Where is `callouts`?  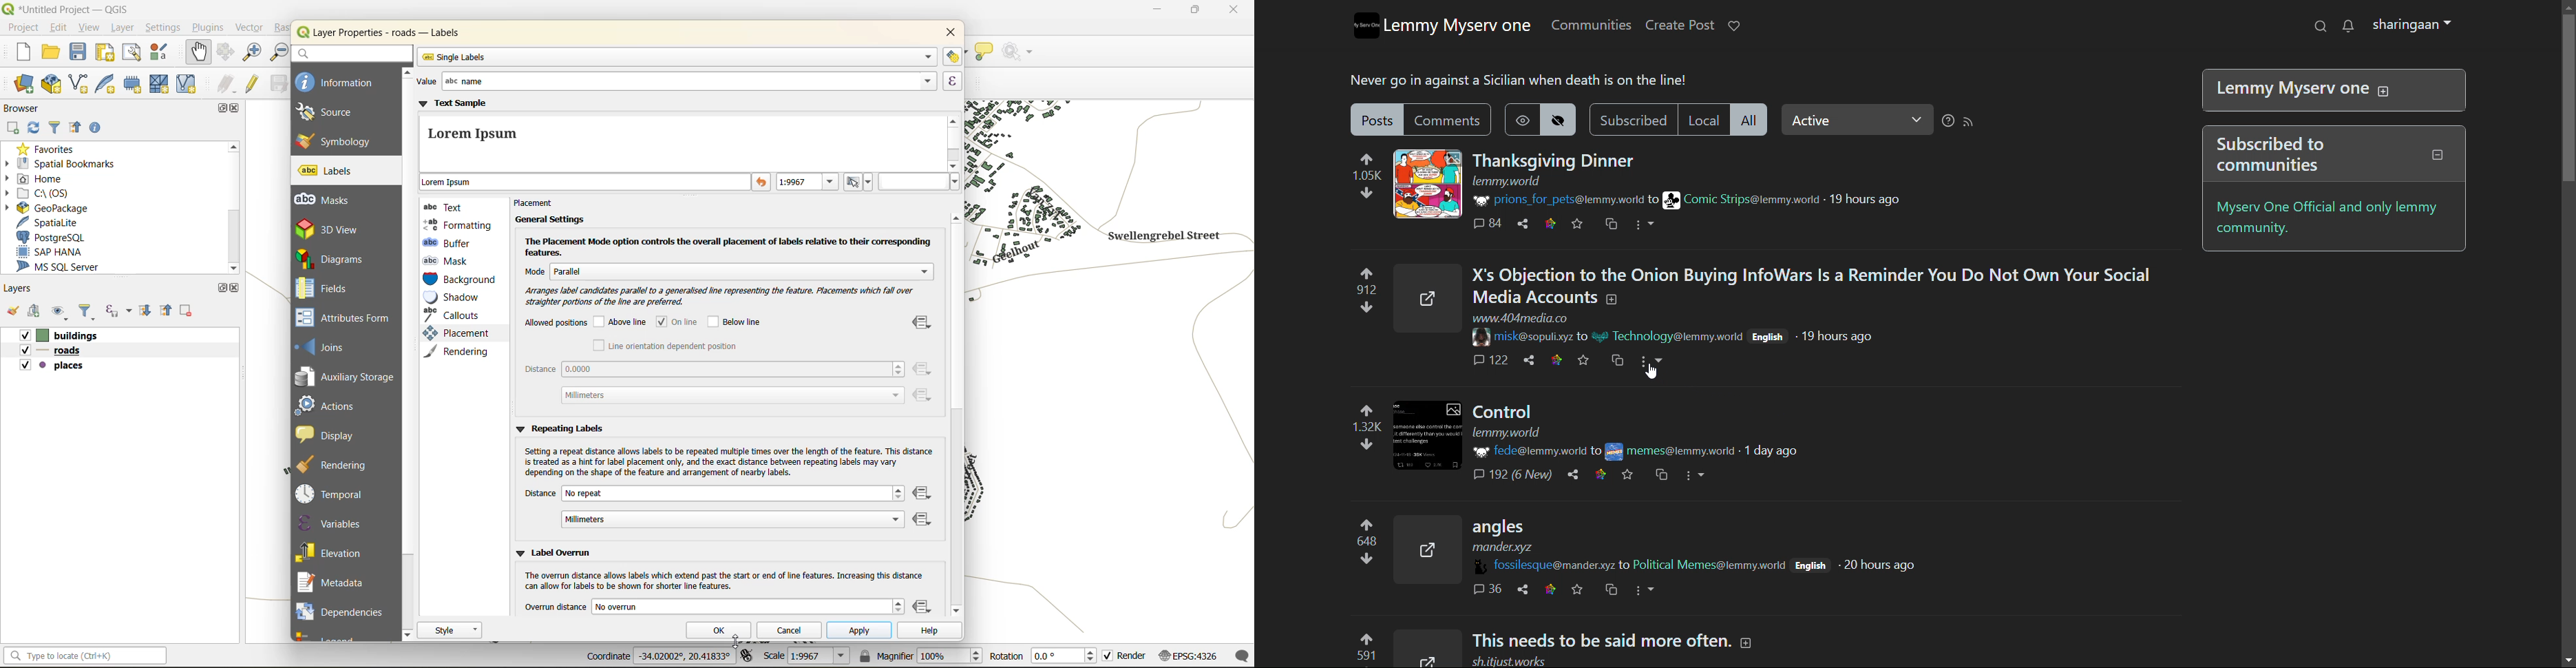 callouts is located at coordinates (455, 315).